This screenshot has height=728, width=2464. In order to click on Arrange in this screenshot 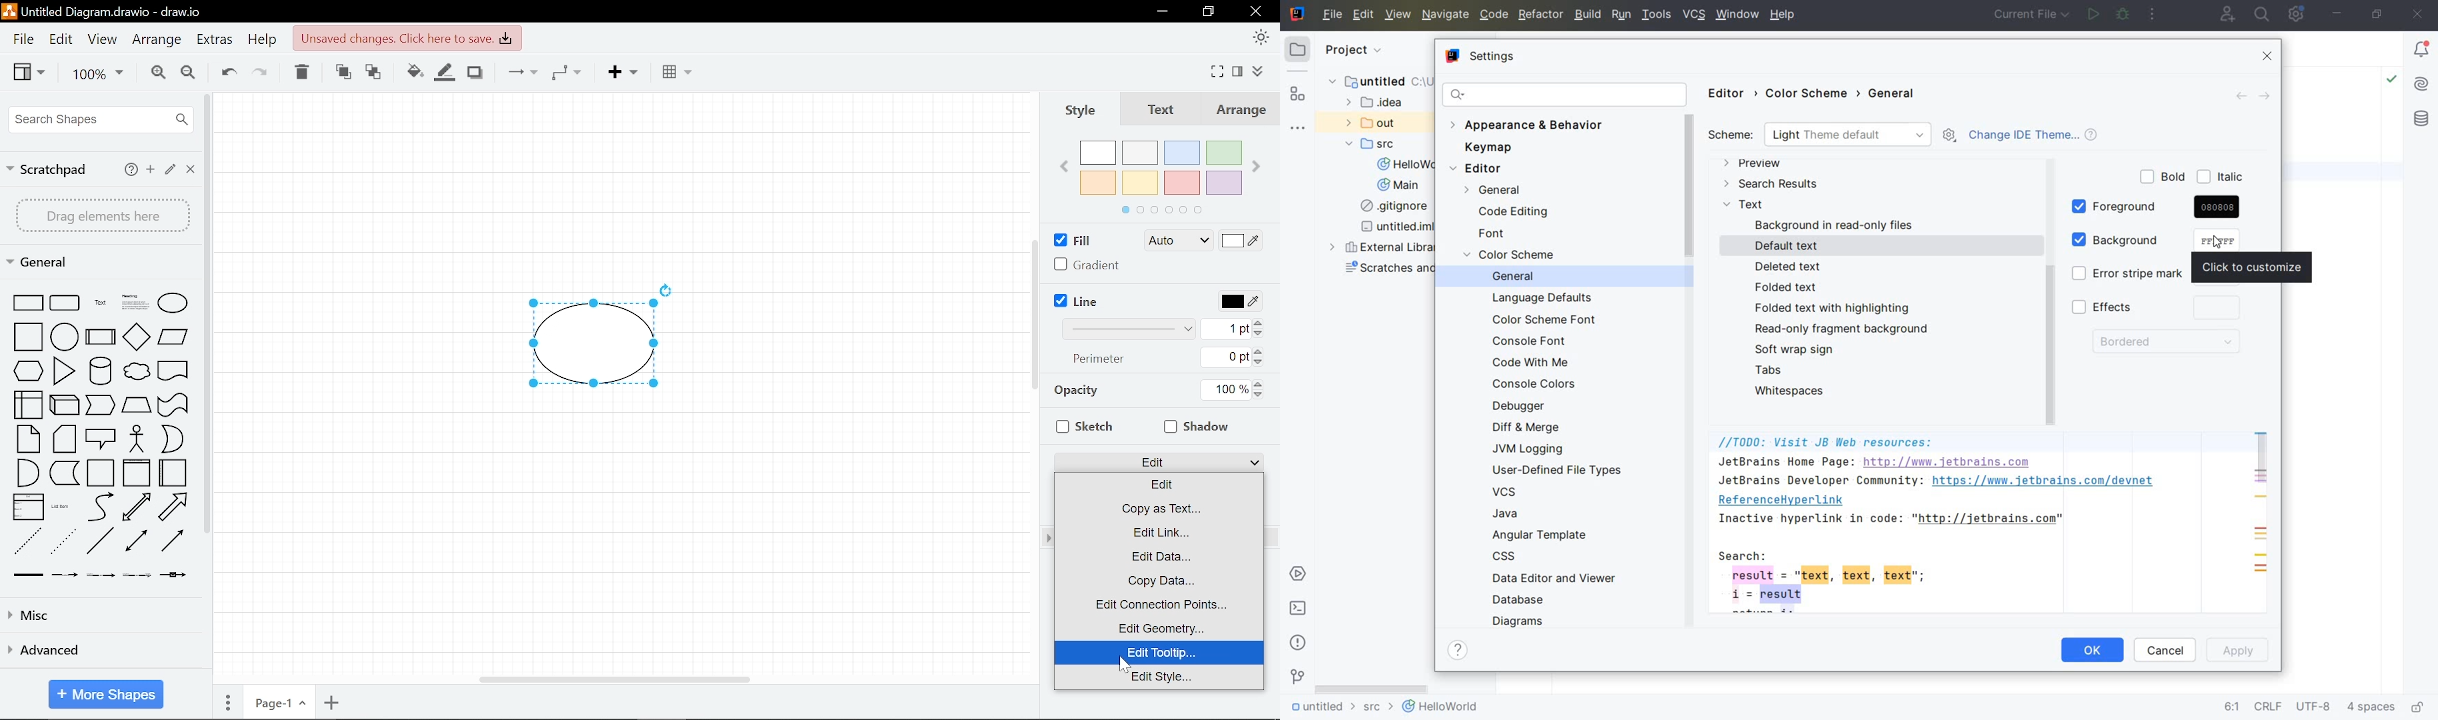, I will do `click(158, 40)`.